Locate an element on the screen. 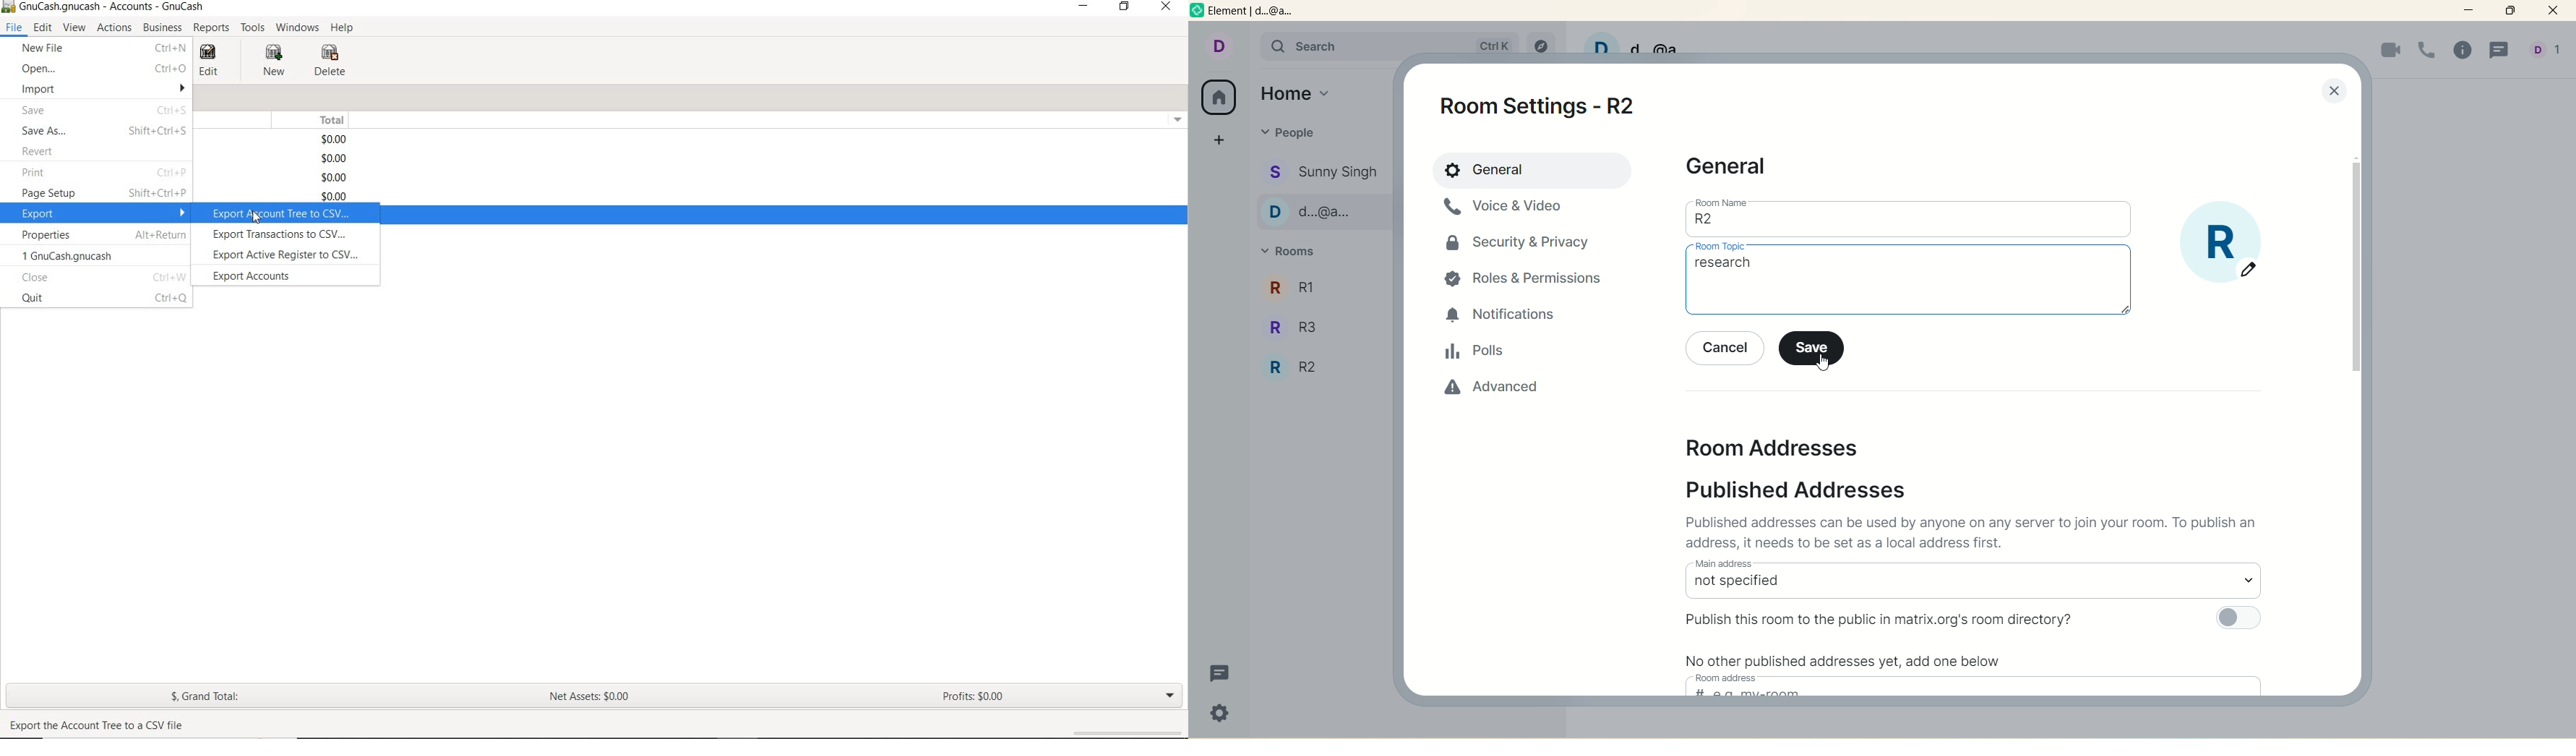 The image size is (2576, 756). d...@... is located at coordinates (1323, 211).